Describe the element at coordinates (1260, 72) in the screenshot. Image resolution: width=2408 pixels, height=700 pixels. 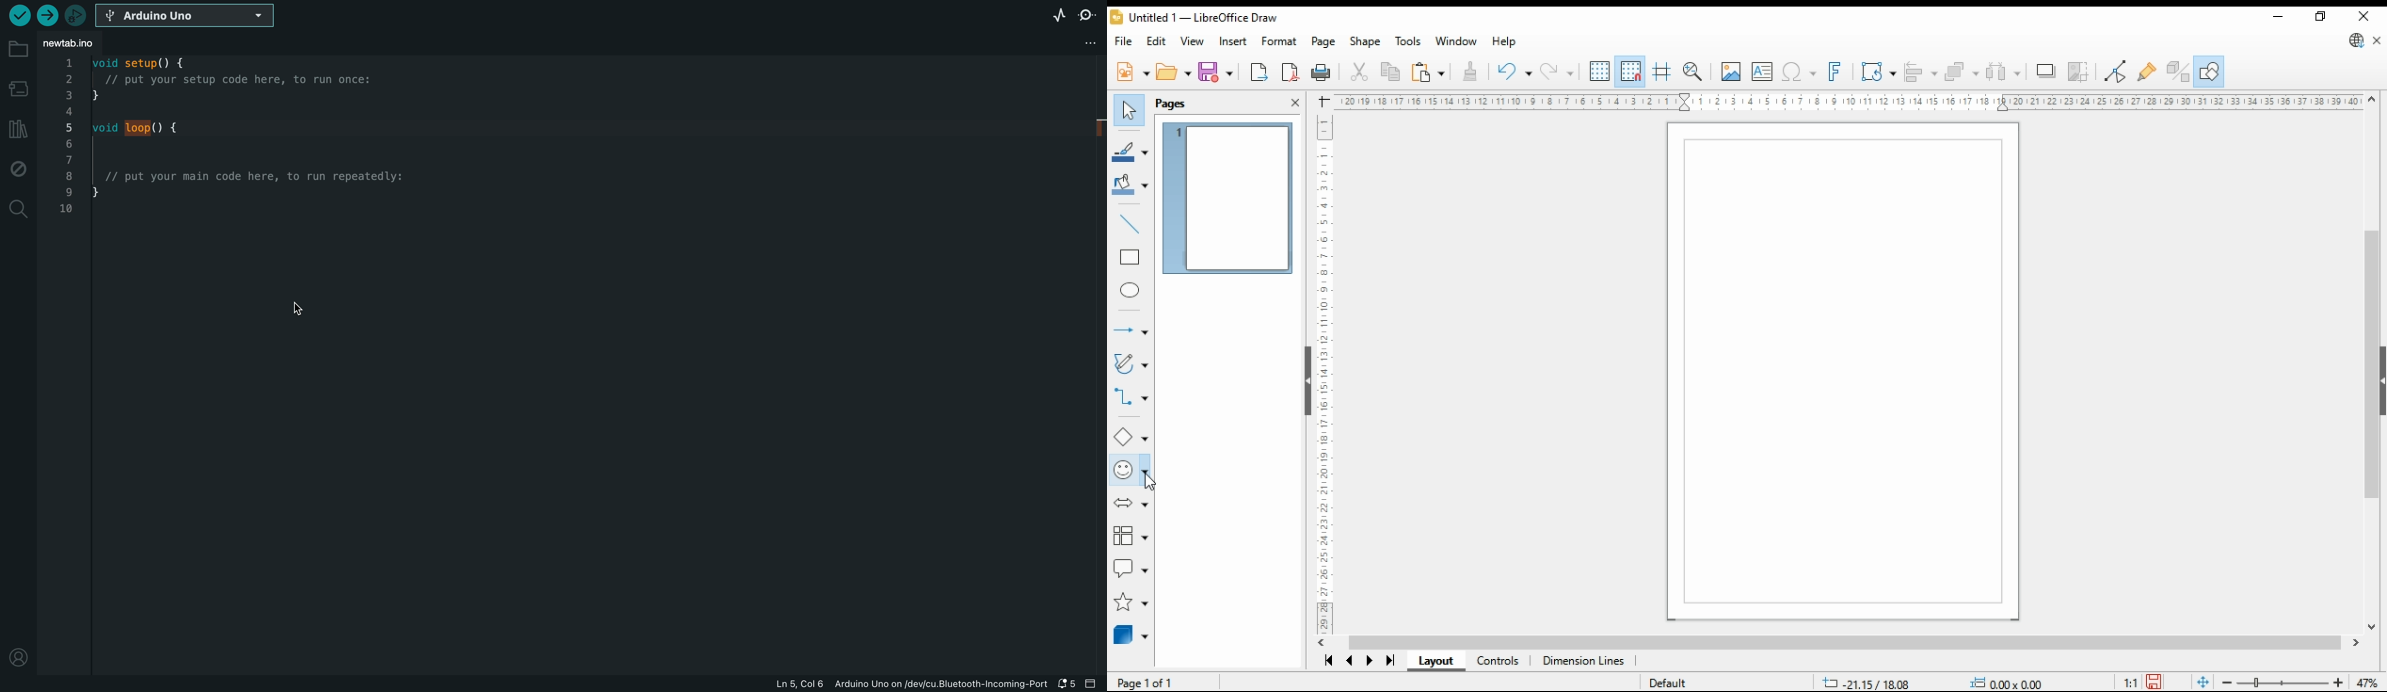
I see `export` at that location.